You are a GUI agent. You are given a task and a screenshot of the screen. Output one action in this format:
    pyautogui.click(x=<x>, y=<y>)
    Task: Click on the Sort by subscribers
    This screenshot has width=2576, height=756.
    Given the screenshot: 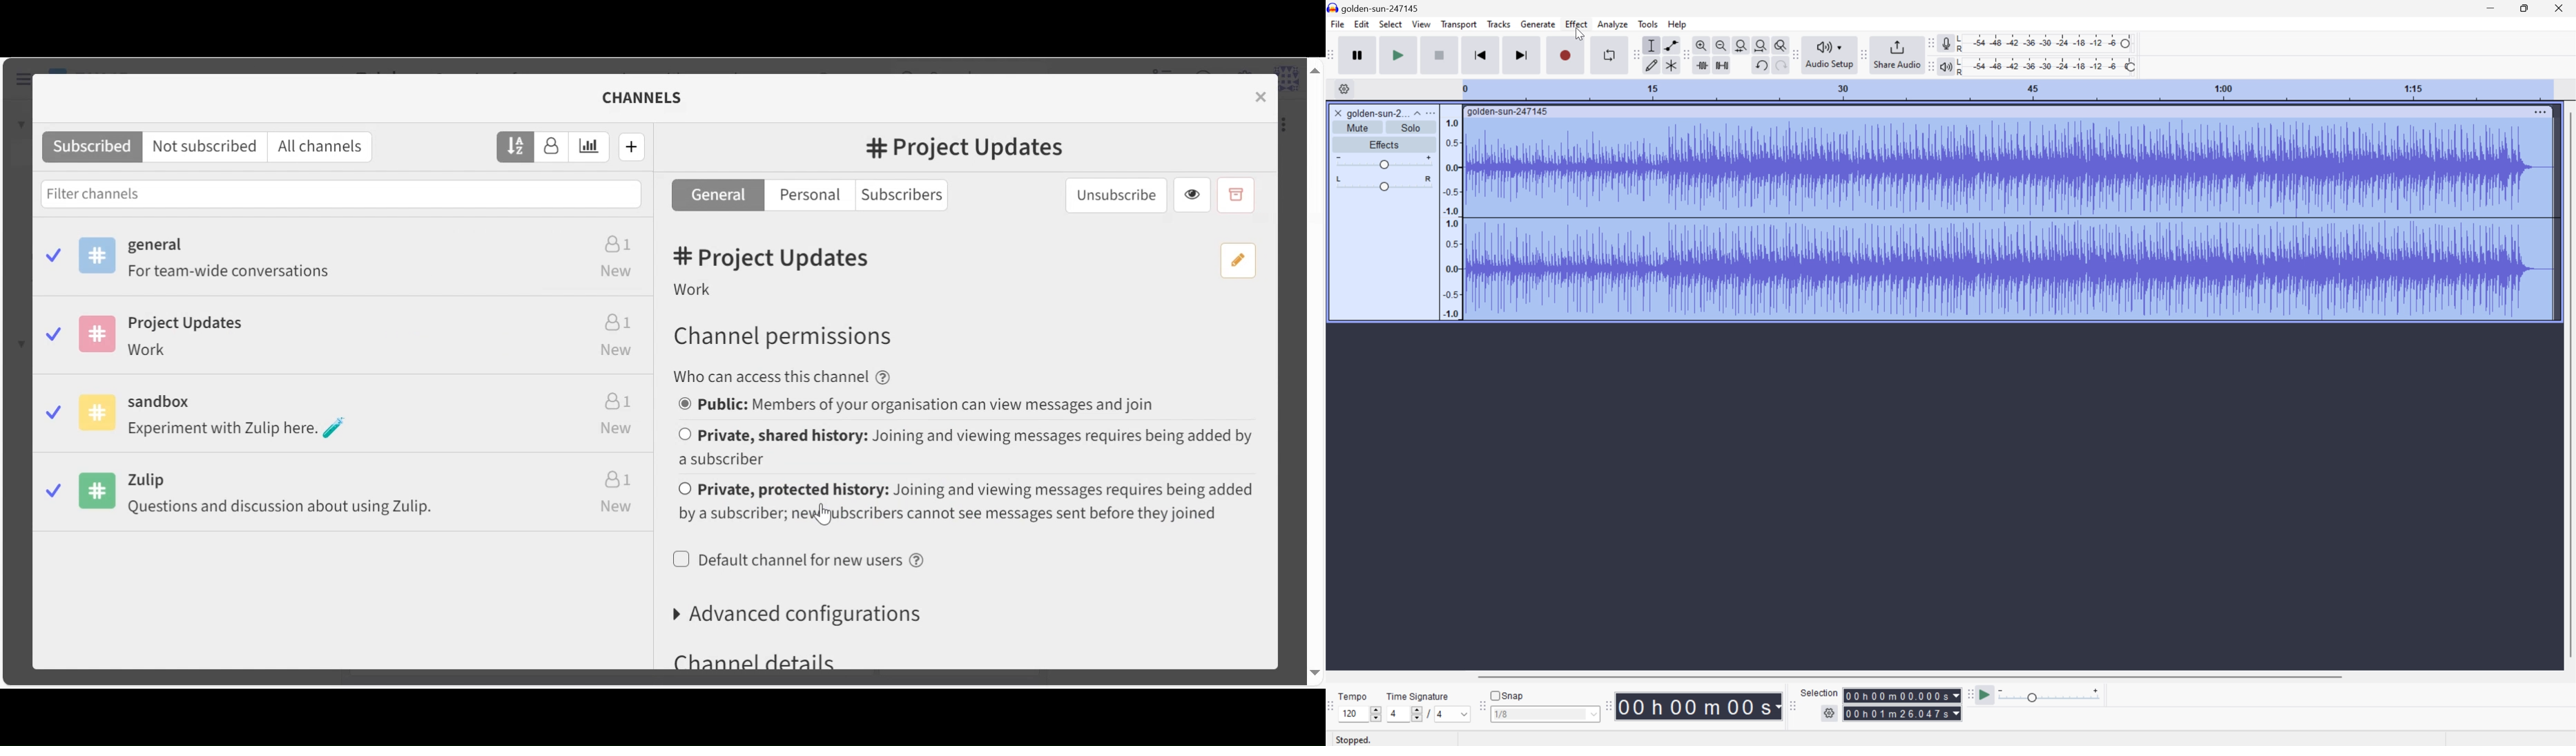 What is the action you would take?
    pyautogui.click(x=560, y=146)
    